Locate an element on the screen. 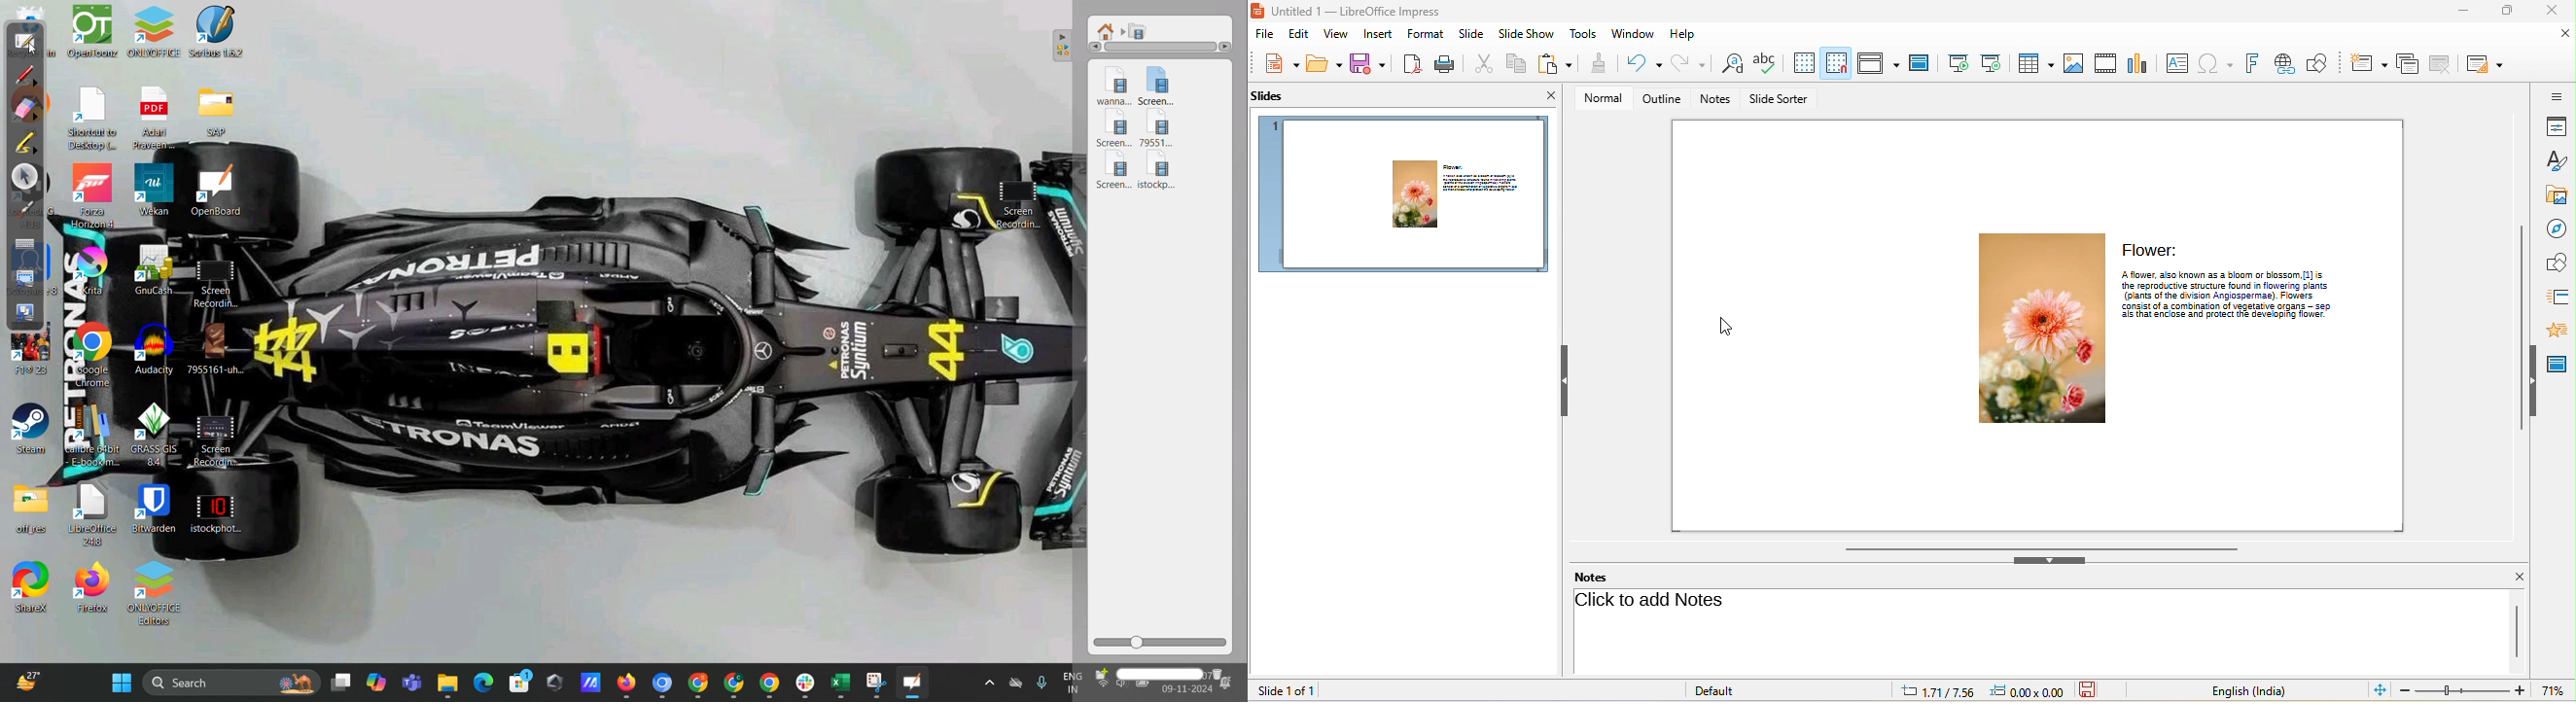 This screenshot has height=728, width=2576. close is located at coordinates (2564, 36).